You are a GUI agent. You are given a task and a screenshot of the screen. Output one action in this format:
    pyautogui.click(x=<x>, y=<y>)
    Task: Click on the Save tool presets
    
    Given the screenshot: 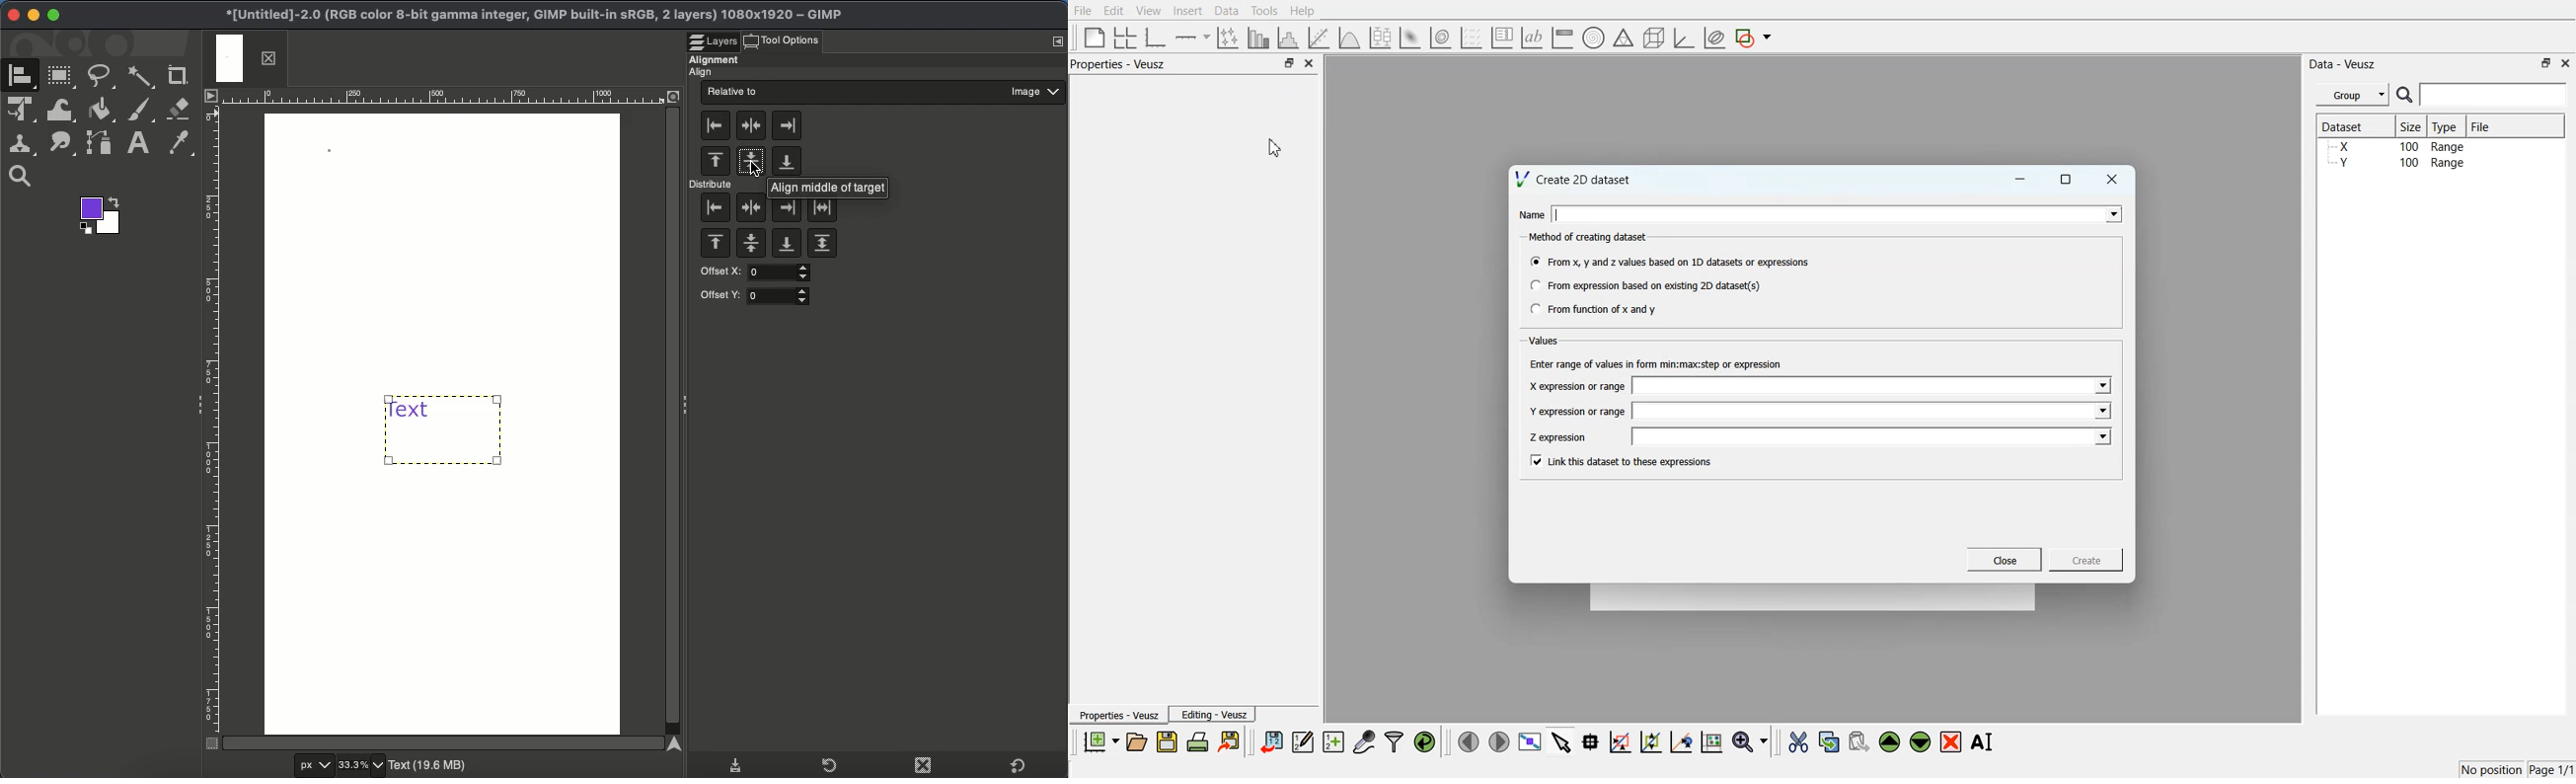 What is the action you would take?
    pyautogui.click(x=737, y=763)
    